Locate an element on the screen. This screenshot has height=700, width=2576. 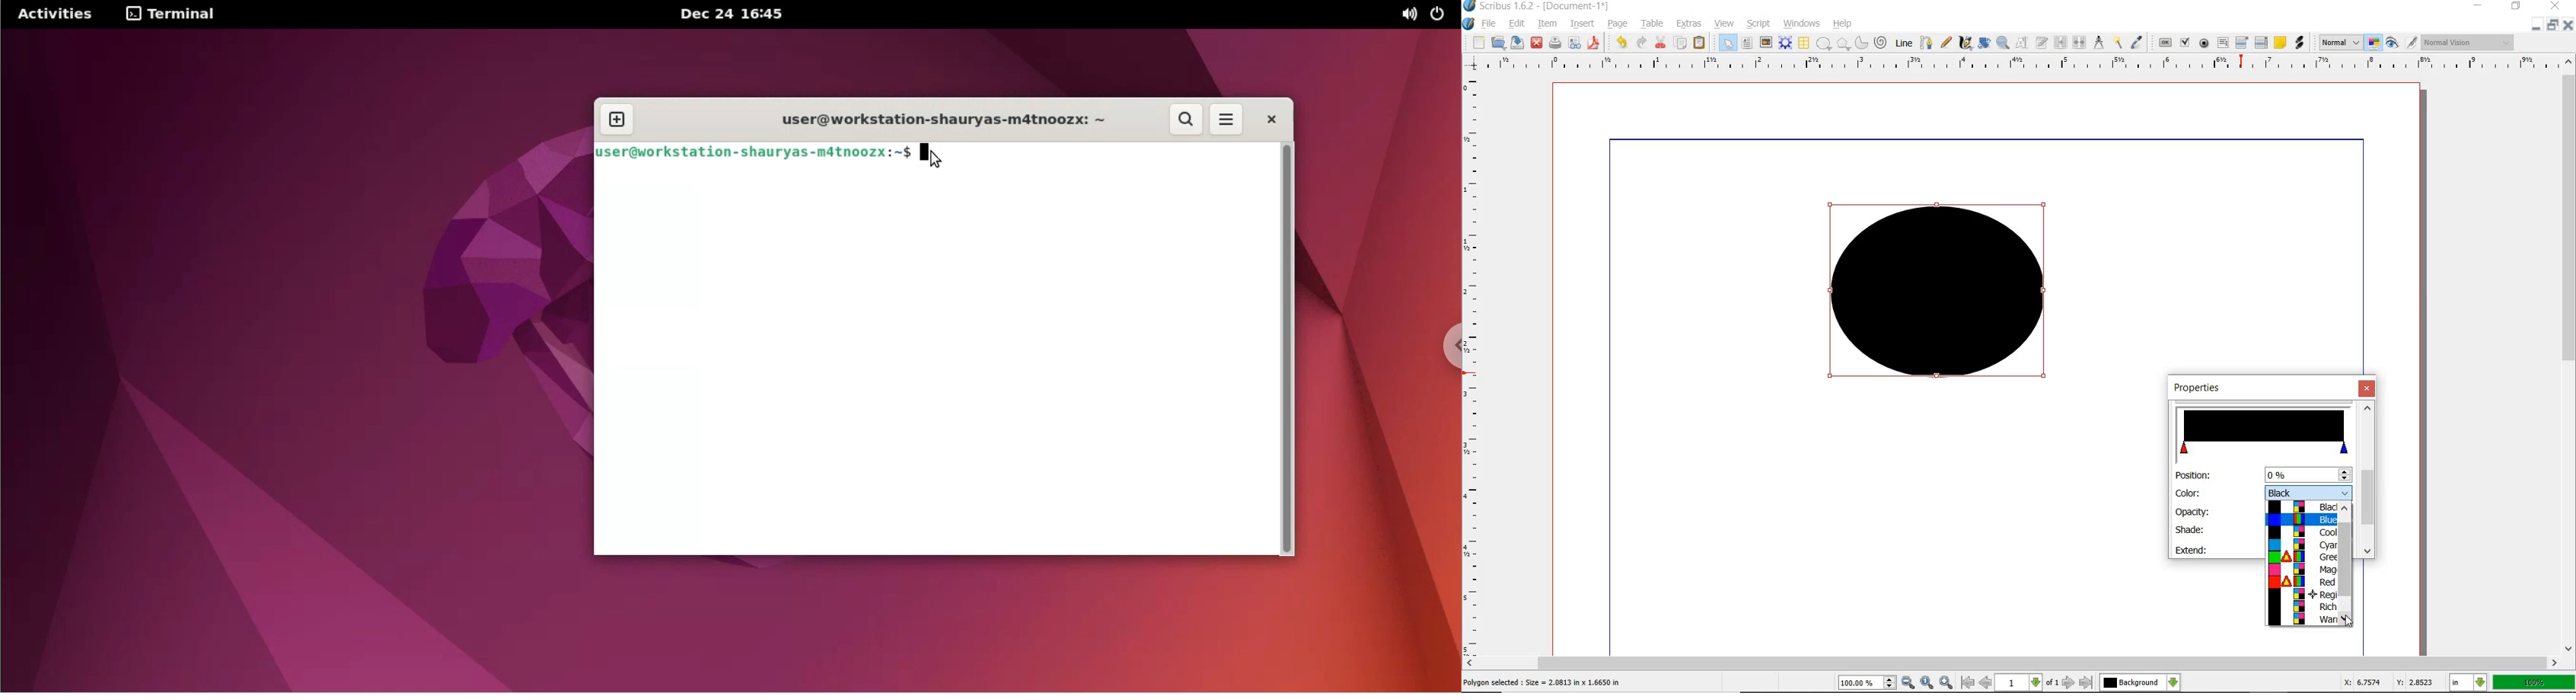
1 of 1 is located at coordinates (2028, 682).